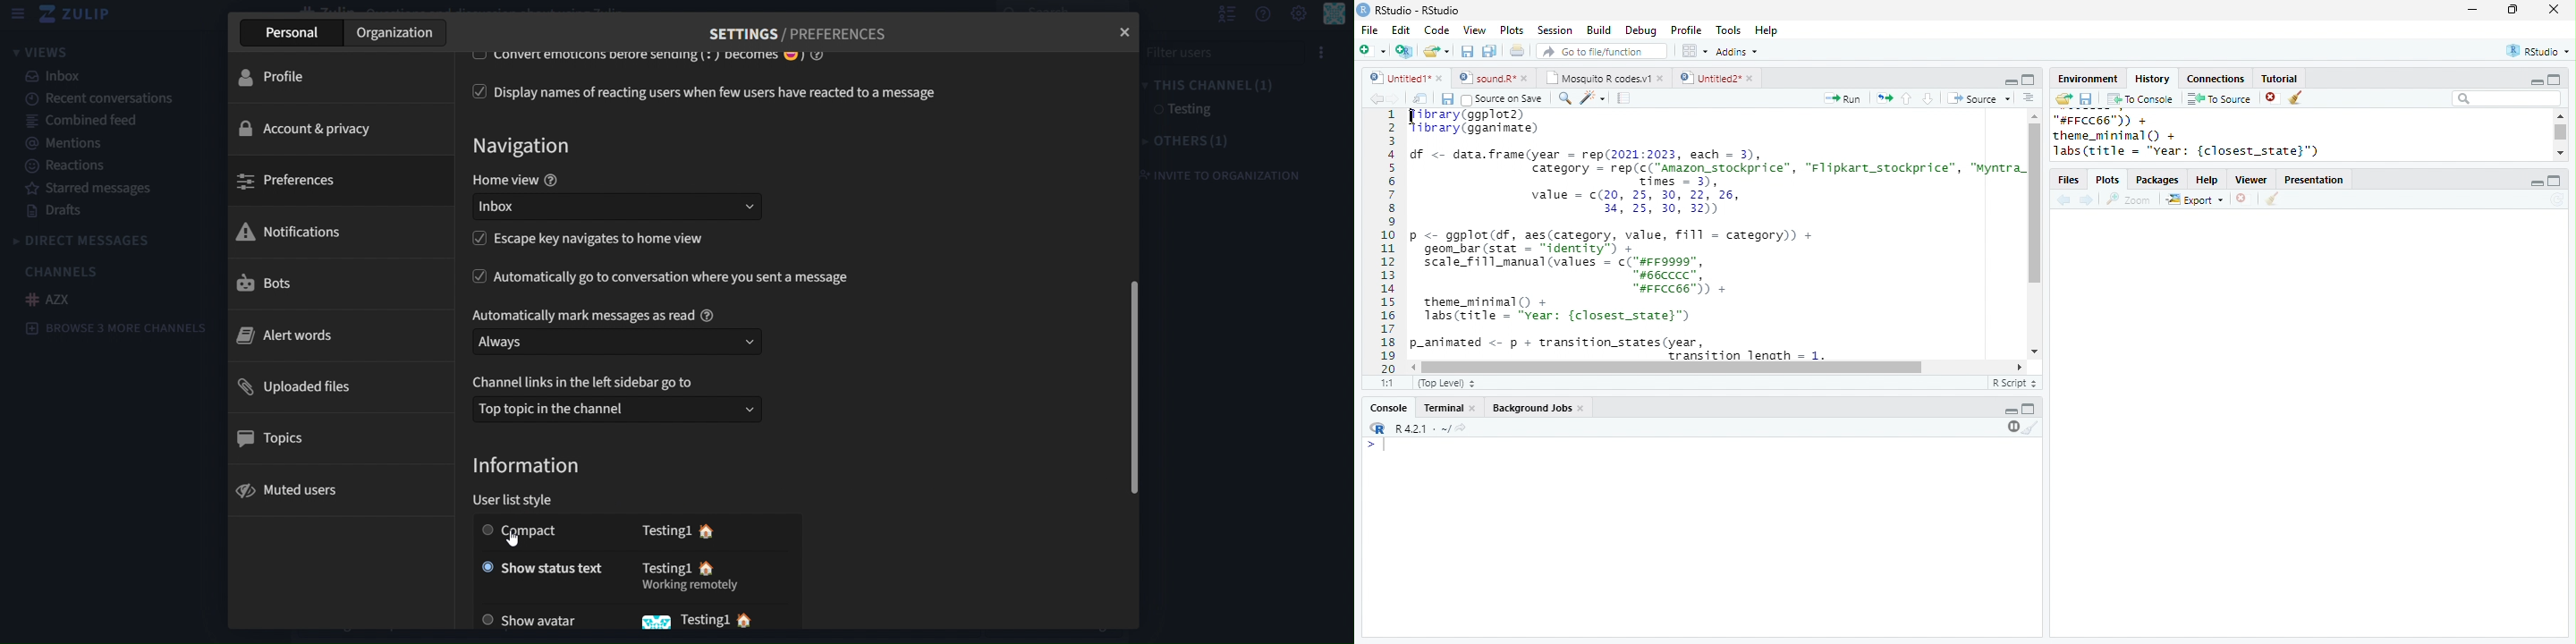 This screenshot has width=2576, height=644. What do you see at coordinates (2202, 136) in the screenshot?
I see `"#FFCC66™)) +
theme_minimal () +
Jabs(title = "vear: {closest_state}")` at bounding box center [2202, 136].